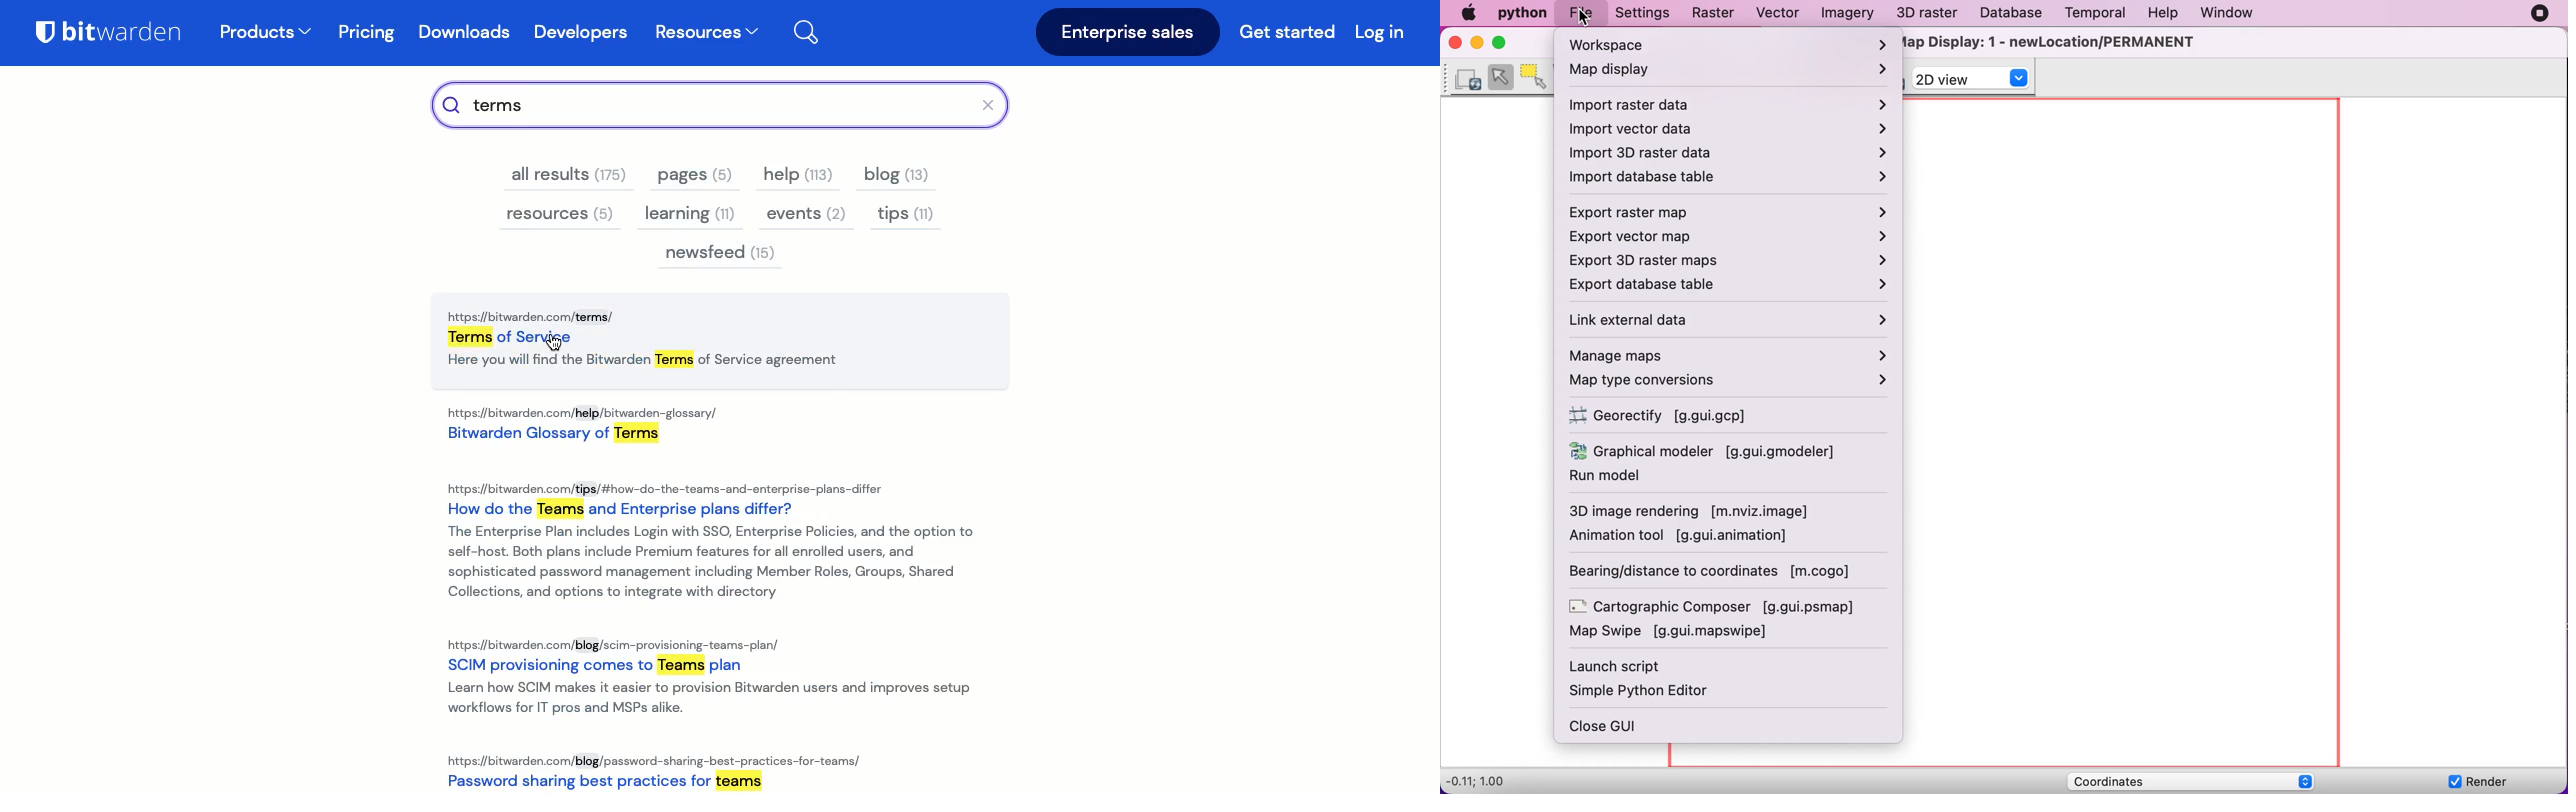  I want to click on temporal, so click(2101, 15).